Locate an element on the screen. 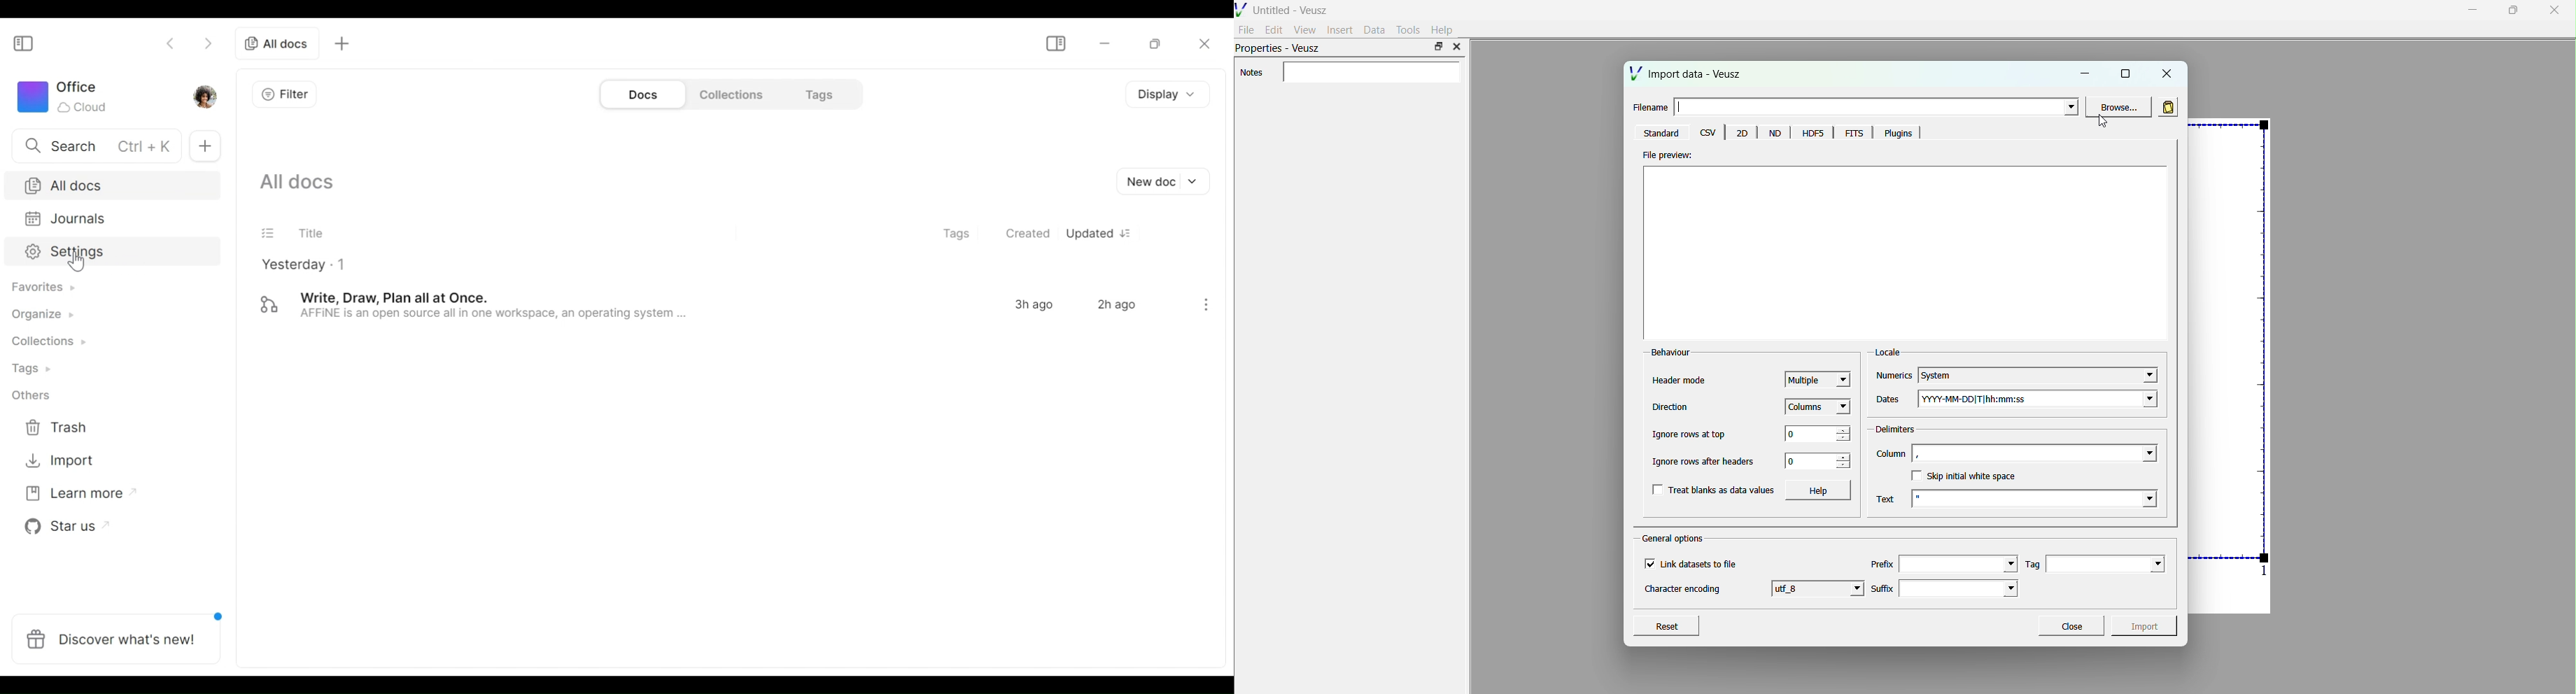 This screenshot has width=2576, height=700. maximise is located at coordinates (2125, 72).